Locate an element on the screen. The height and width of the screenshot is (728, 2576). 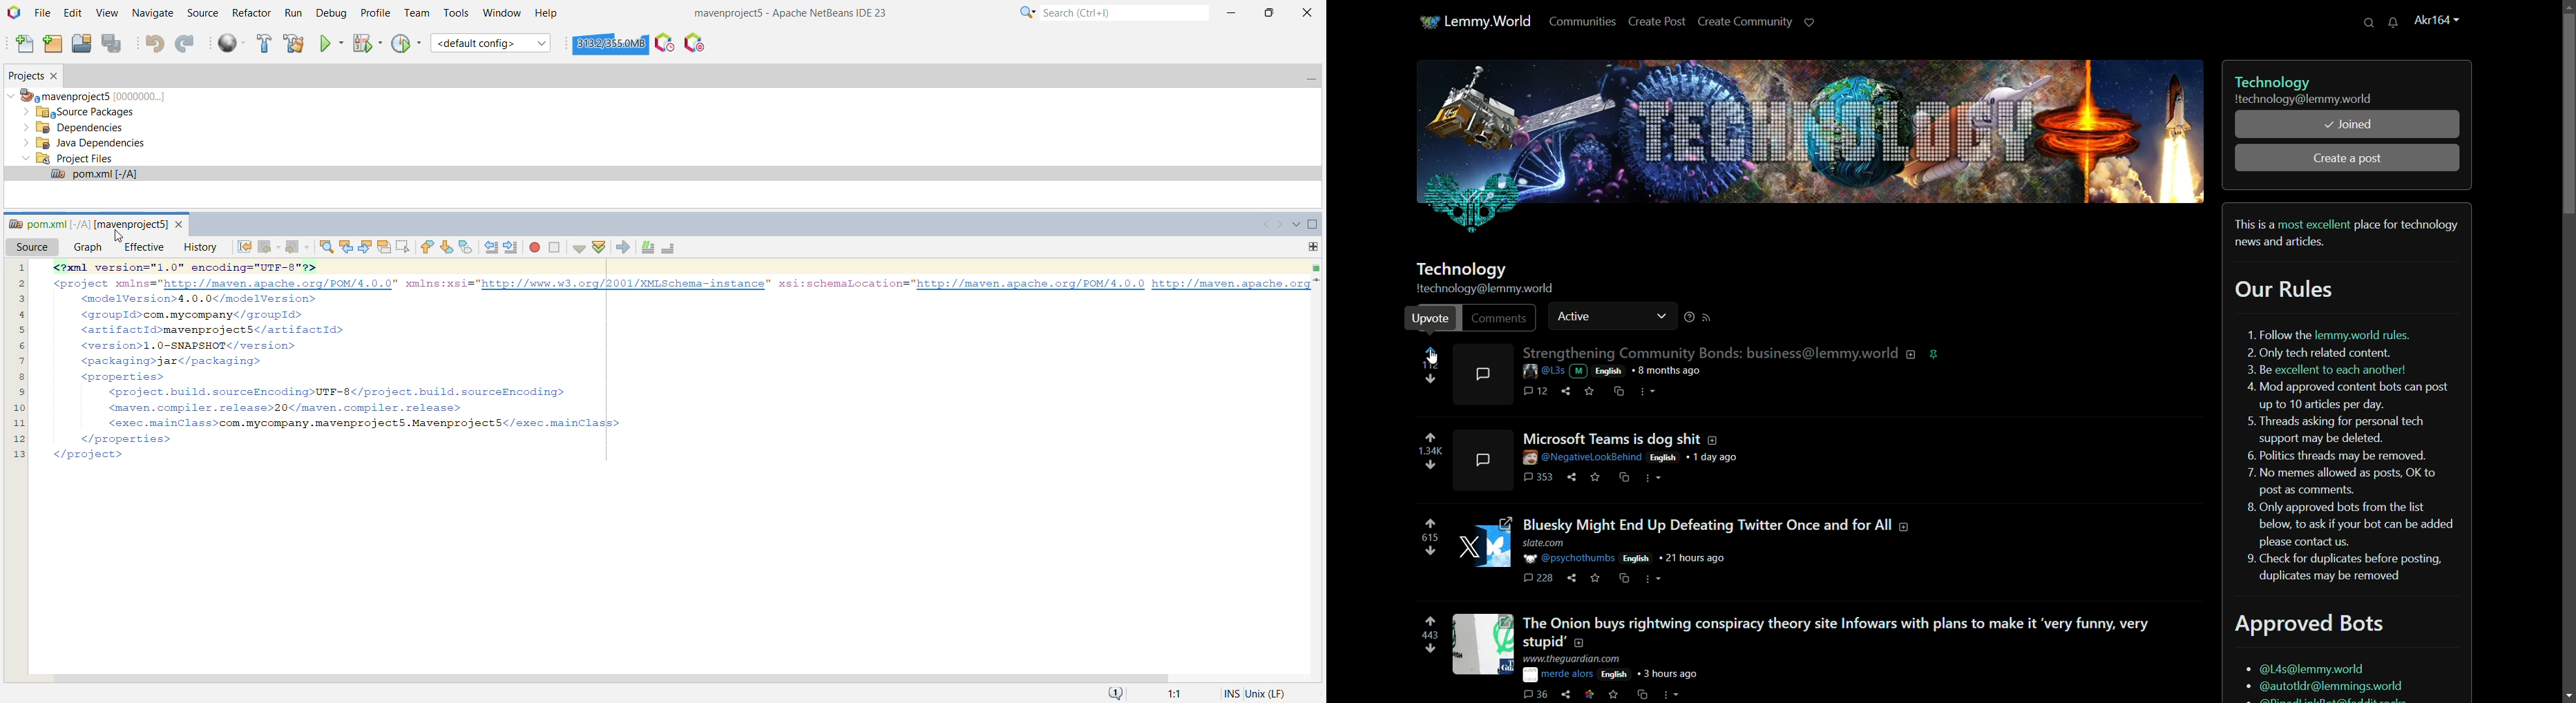
Source is located at coordinates (32, 247).